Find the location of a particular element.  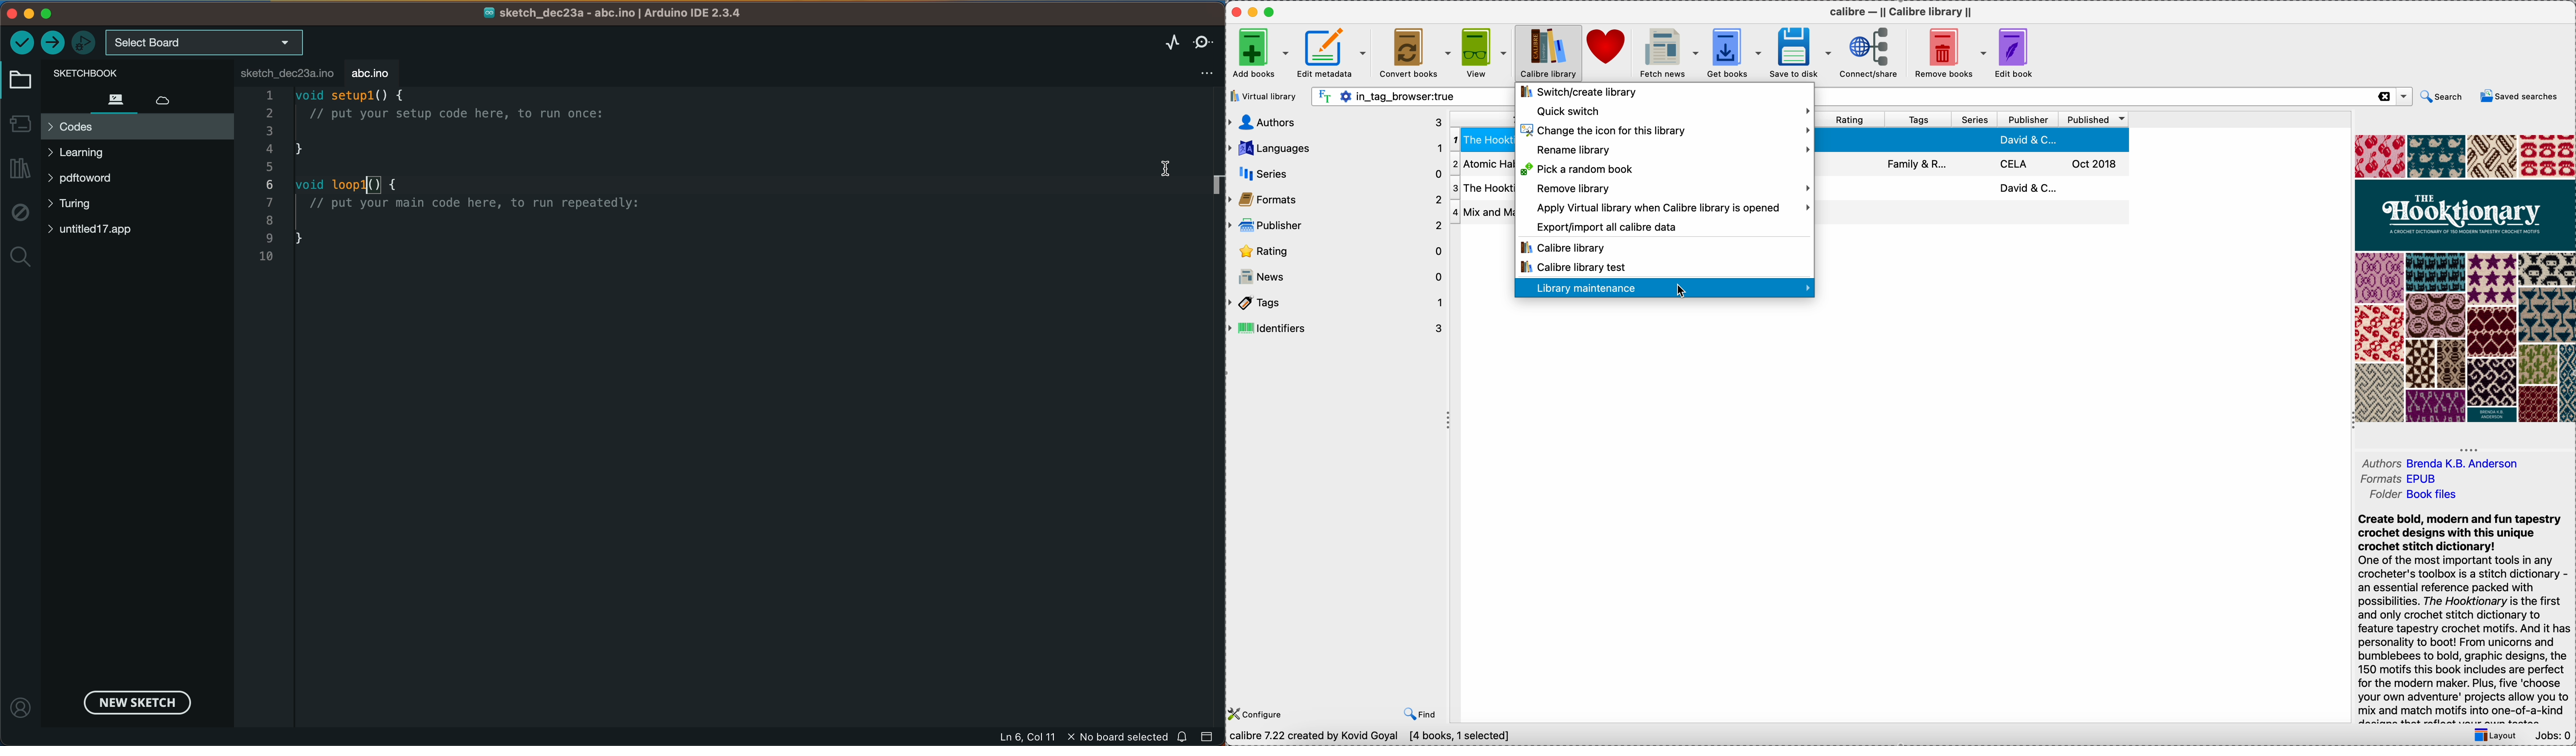

first book is located at coordinates (1978, 141).